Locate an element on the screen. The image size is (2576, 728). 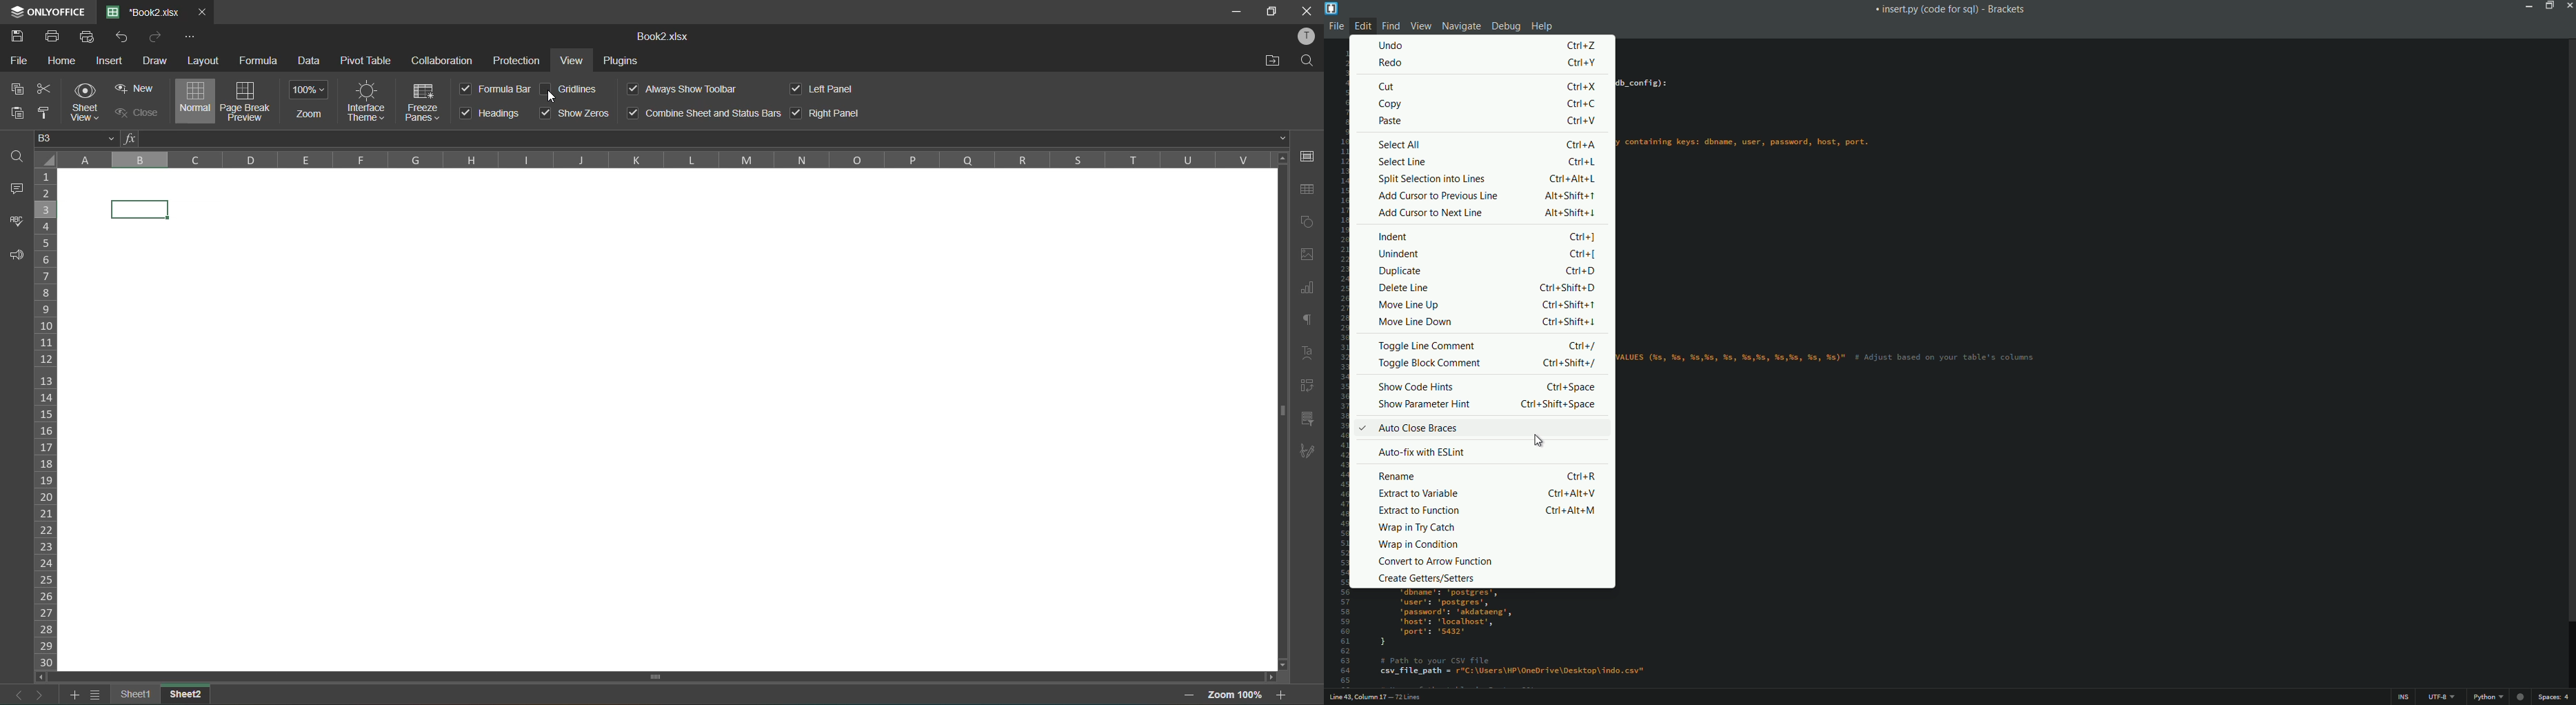
keyboard shortcut is located at coordinates (1584, 162).